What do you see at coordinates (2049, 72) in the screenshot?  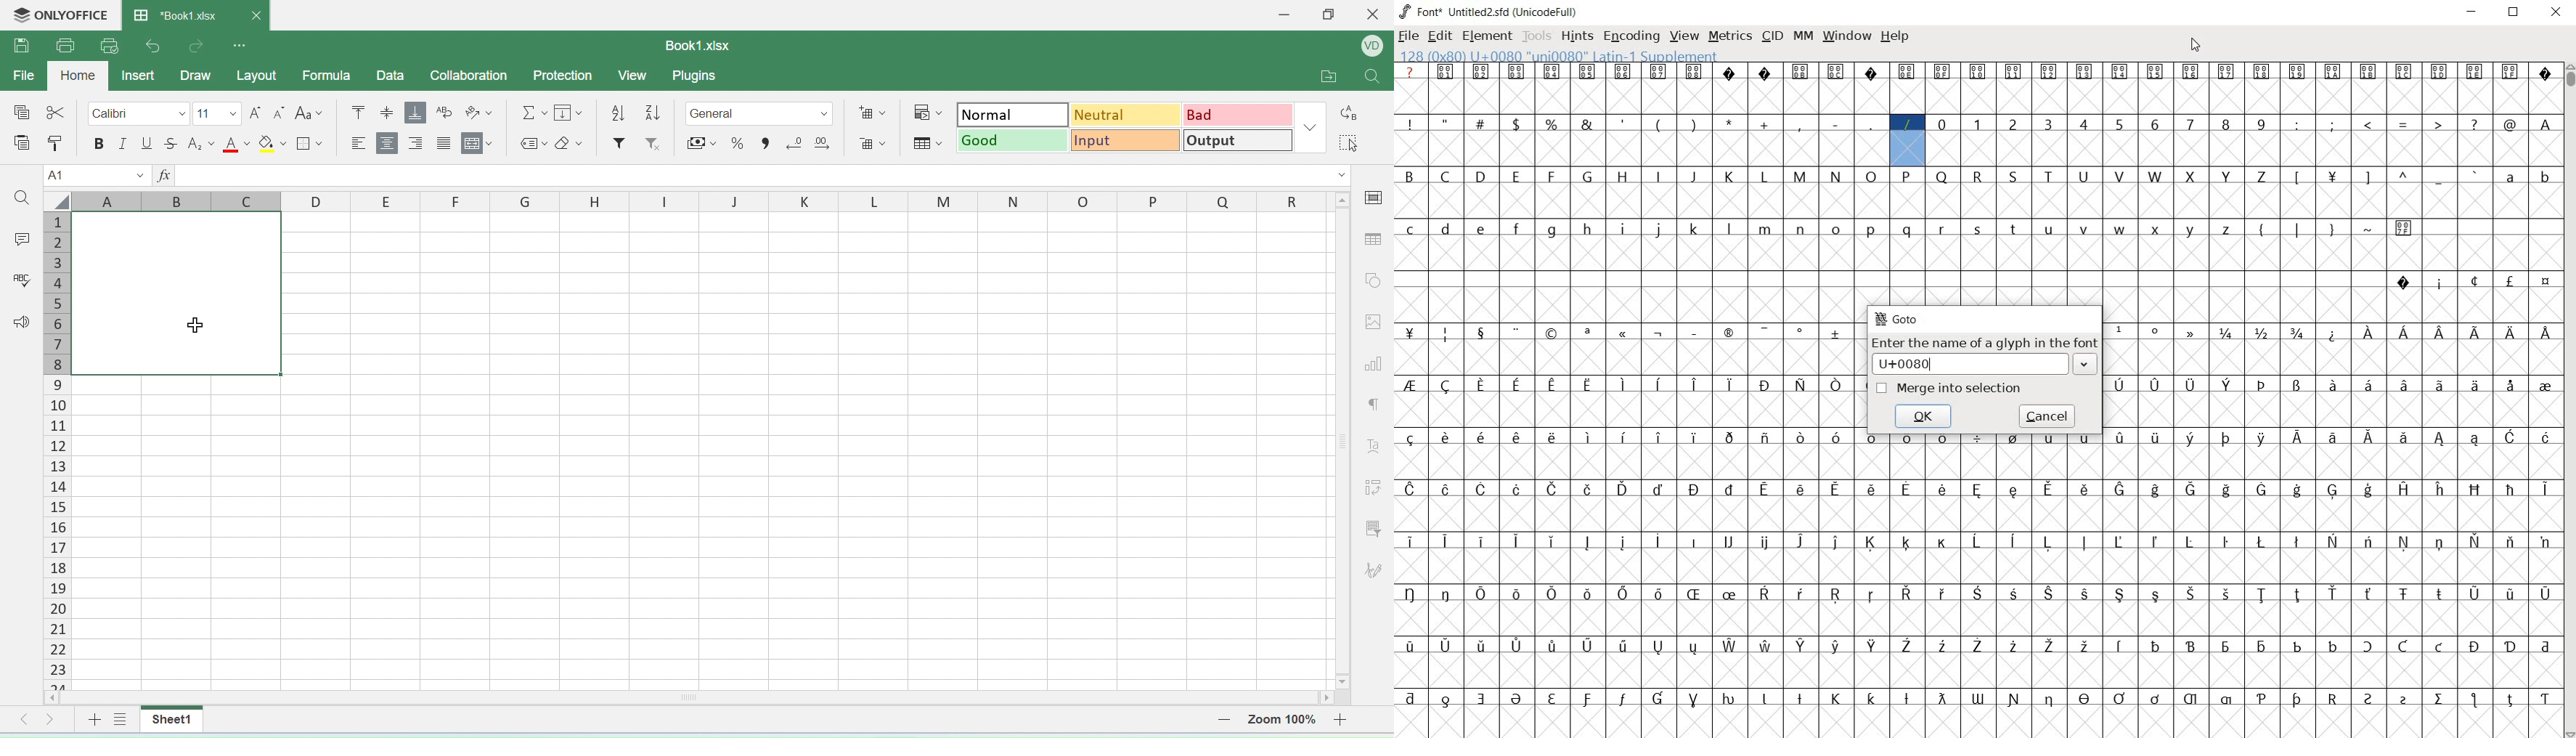 I see `glyph` at bounding box center [2049, 72].